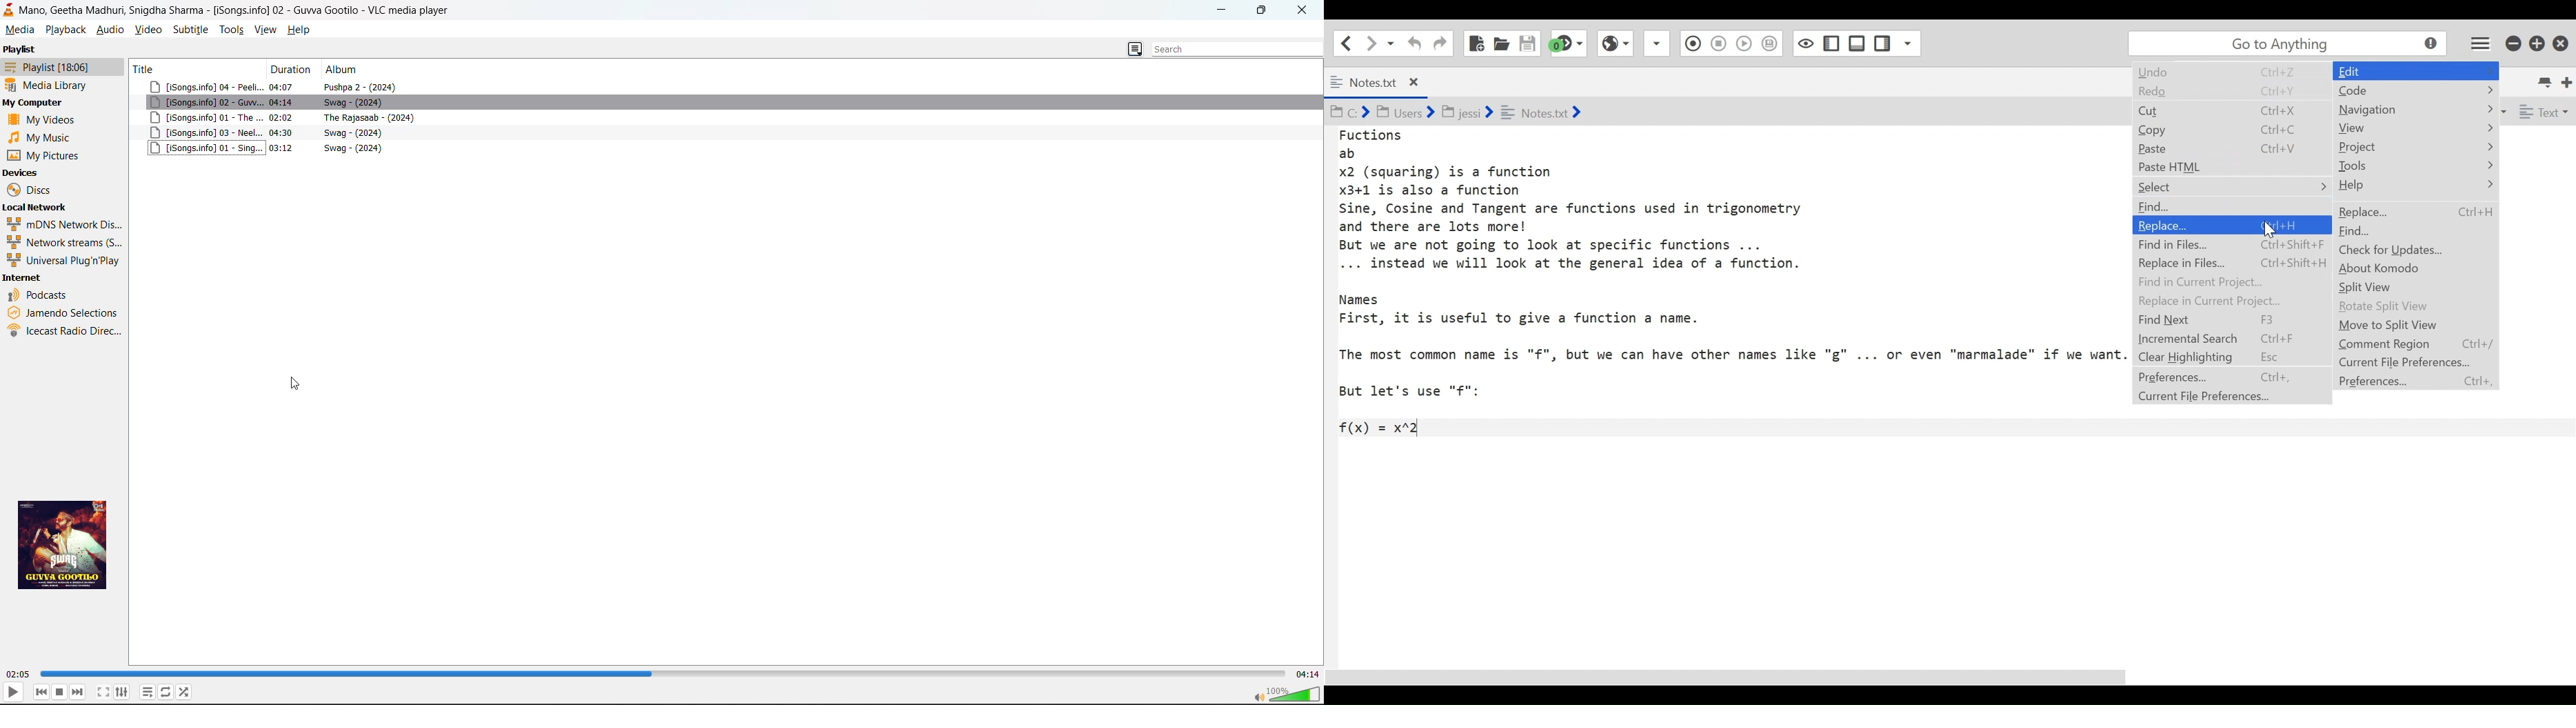  What do you see at coordinates (229, 9) in the screenshot?
I see `Mano, Geetha Madhuri, Snigdha Sharma - [iSongs.info] 02 - Guvva gootilo - VLC media player` at bounding box center [229, 9].